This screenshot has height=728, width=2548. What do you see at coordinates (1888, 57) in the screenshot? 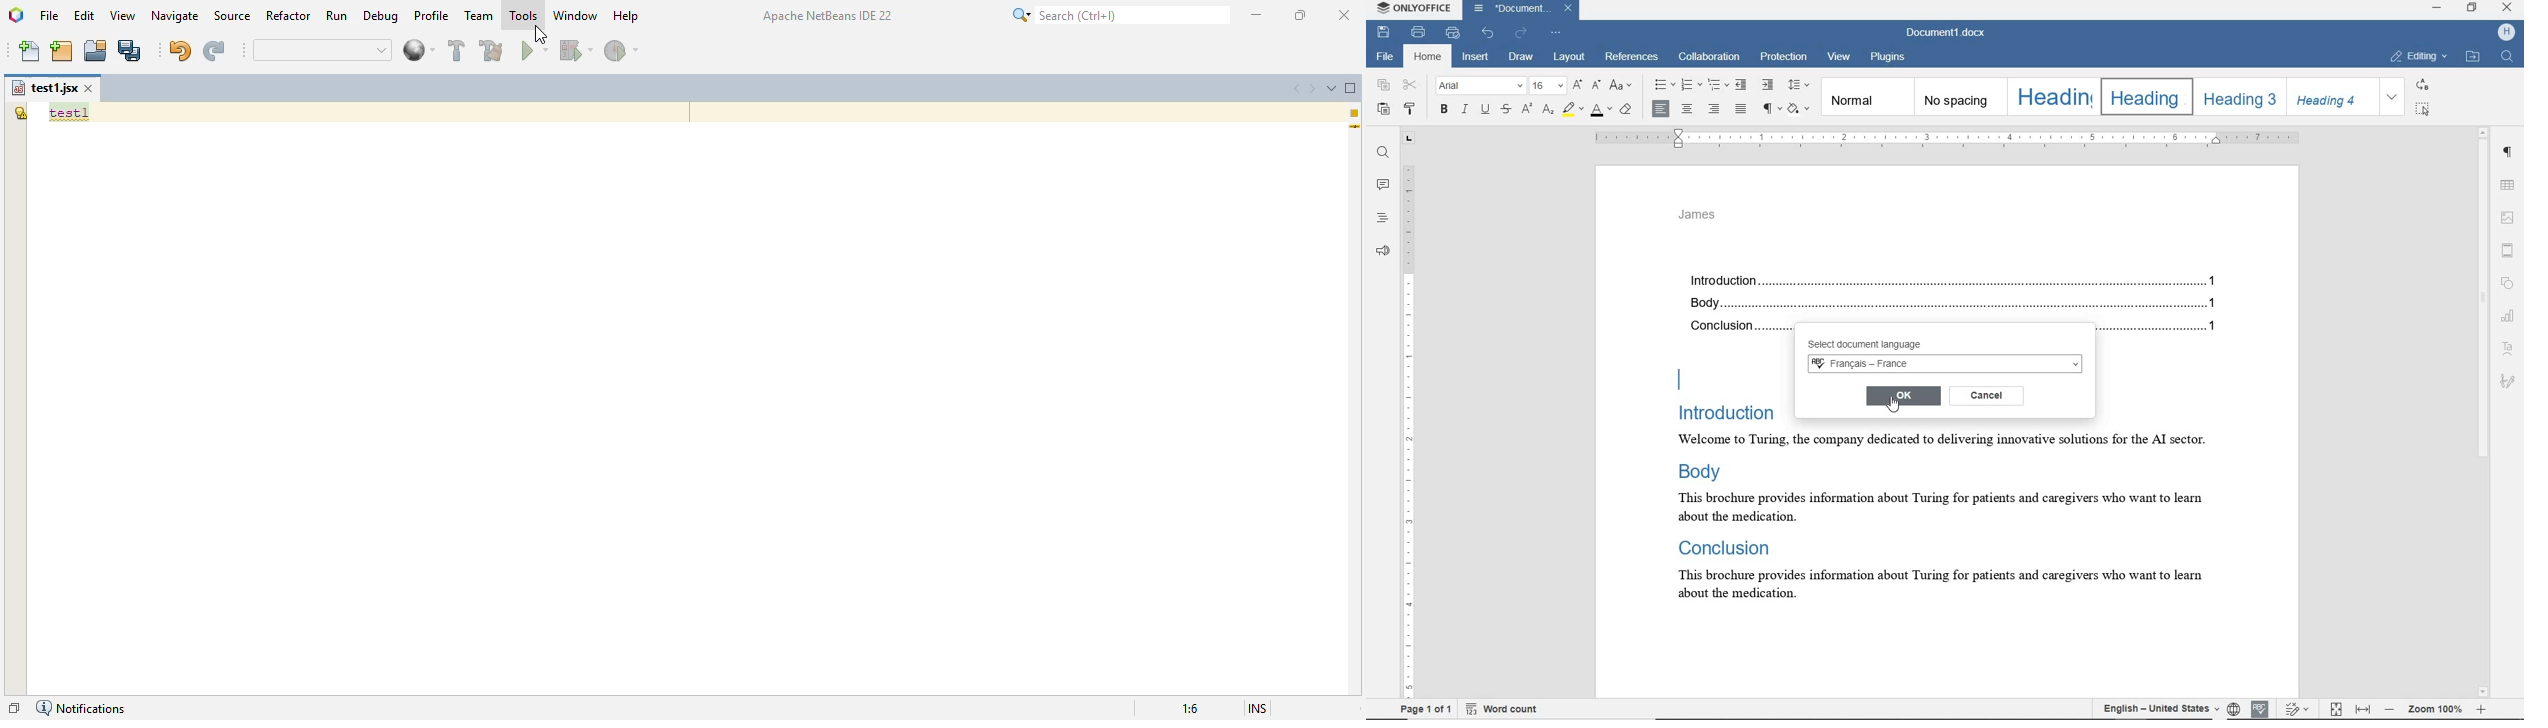
I see `plugins` at bounding box center [1888, 57].